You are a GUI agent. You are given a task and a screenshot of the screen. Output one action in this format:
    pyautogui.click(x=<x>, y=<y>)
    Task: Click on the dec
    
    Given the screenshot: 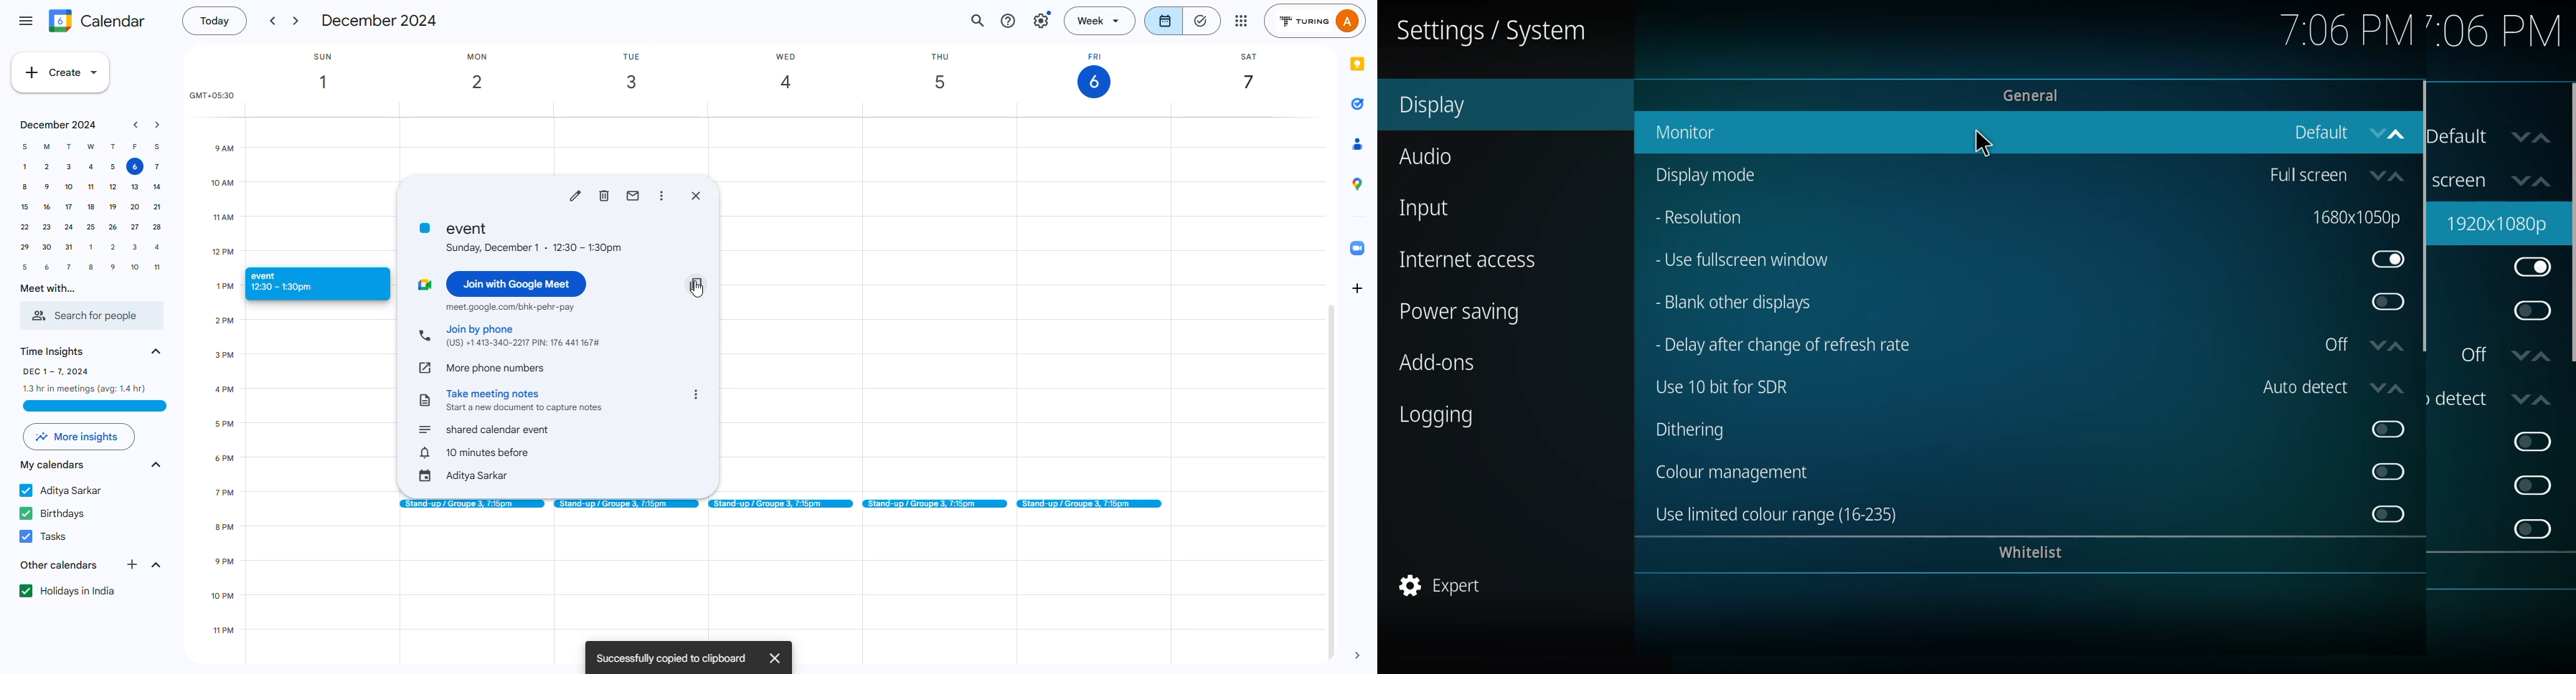 What is the action you would take?
    pyautogui.click(x=380, y=21)
    